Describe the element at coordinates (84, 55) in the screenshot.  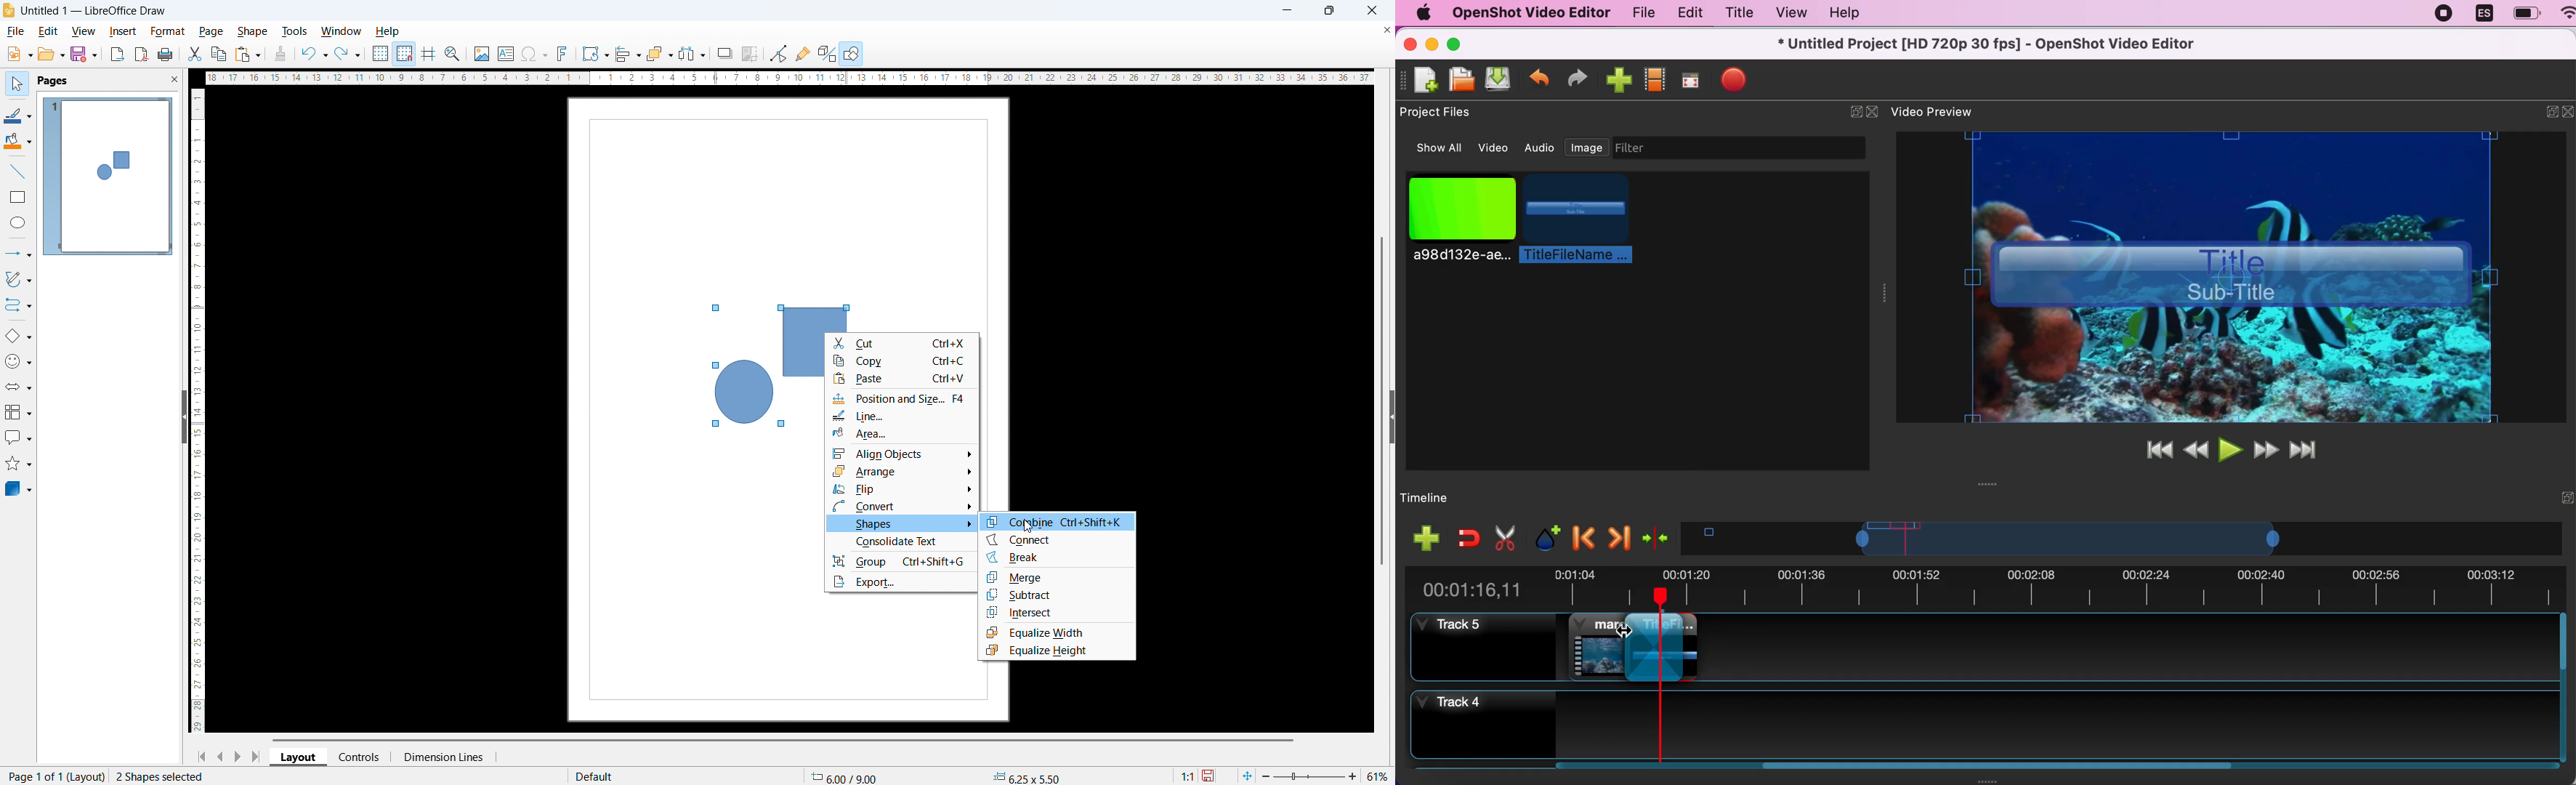
I see `save` at that location.